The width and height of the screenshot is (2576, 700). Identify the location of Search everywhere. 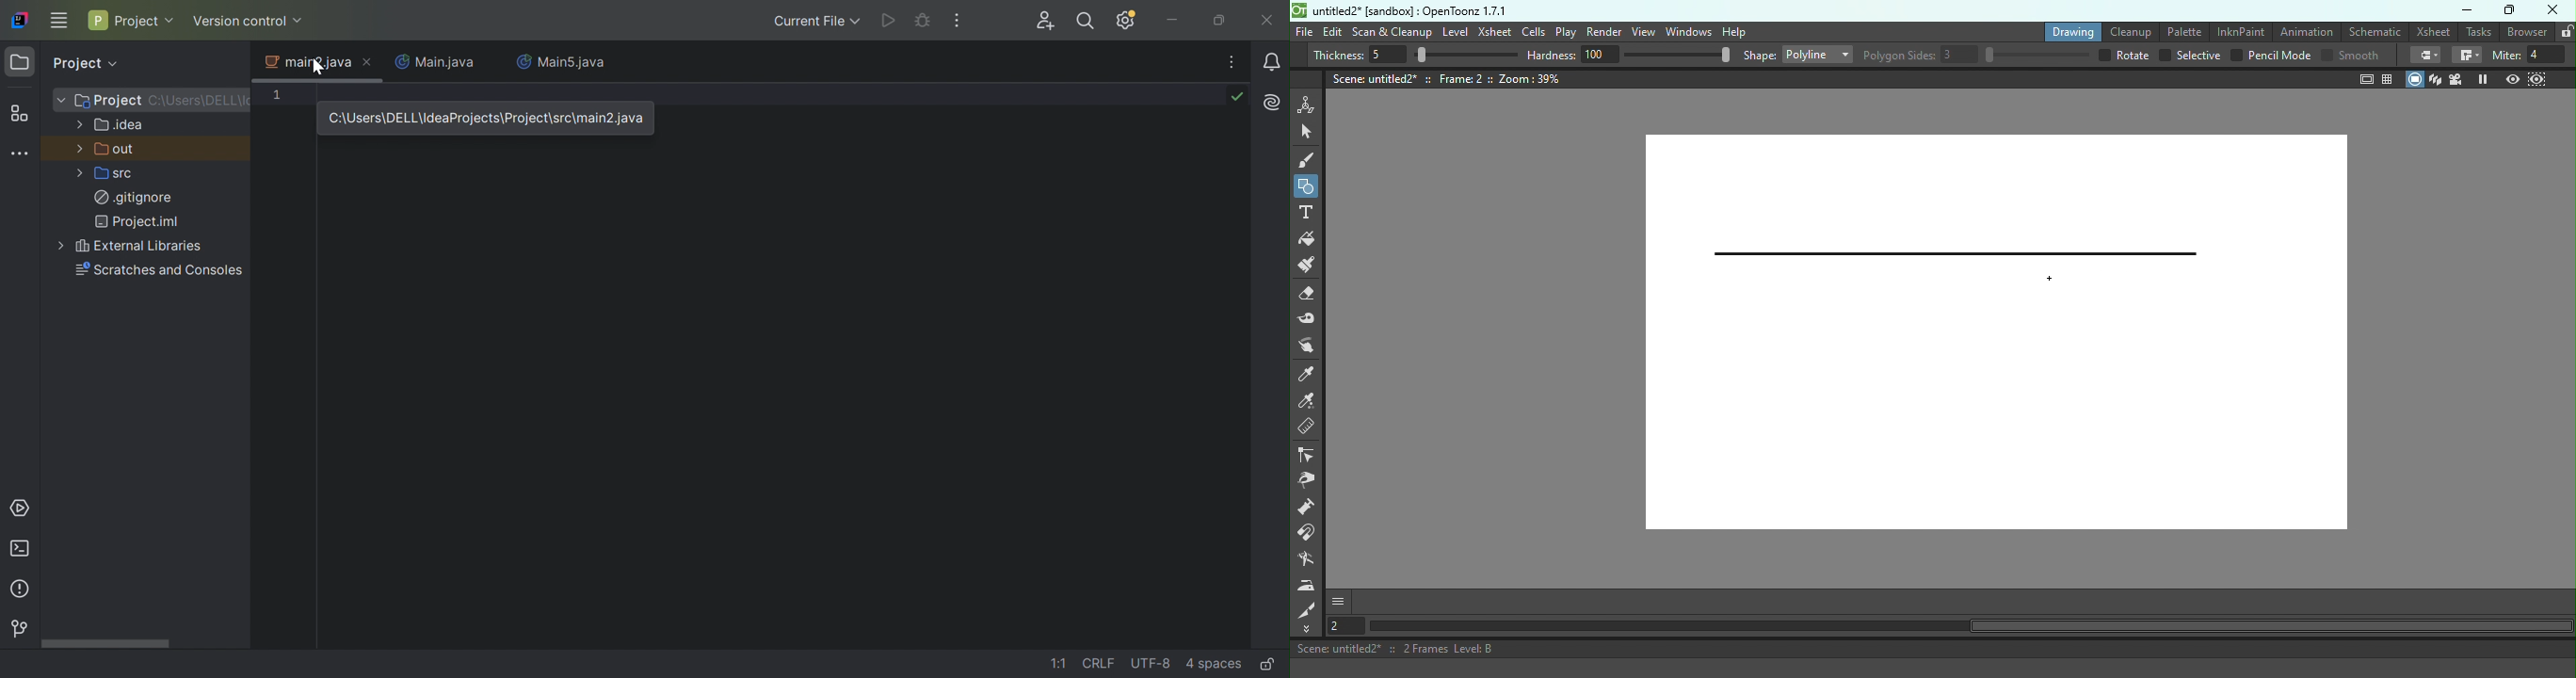
(1086, 21).